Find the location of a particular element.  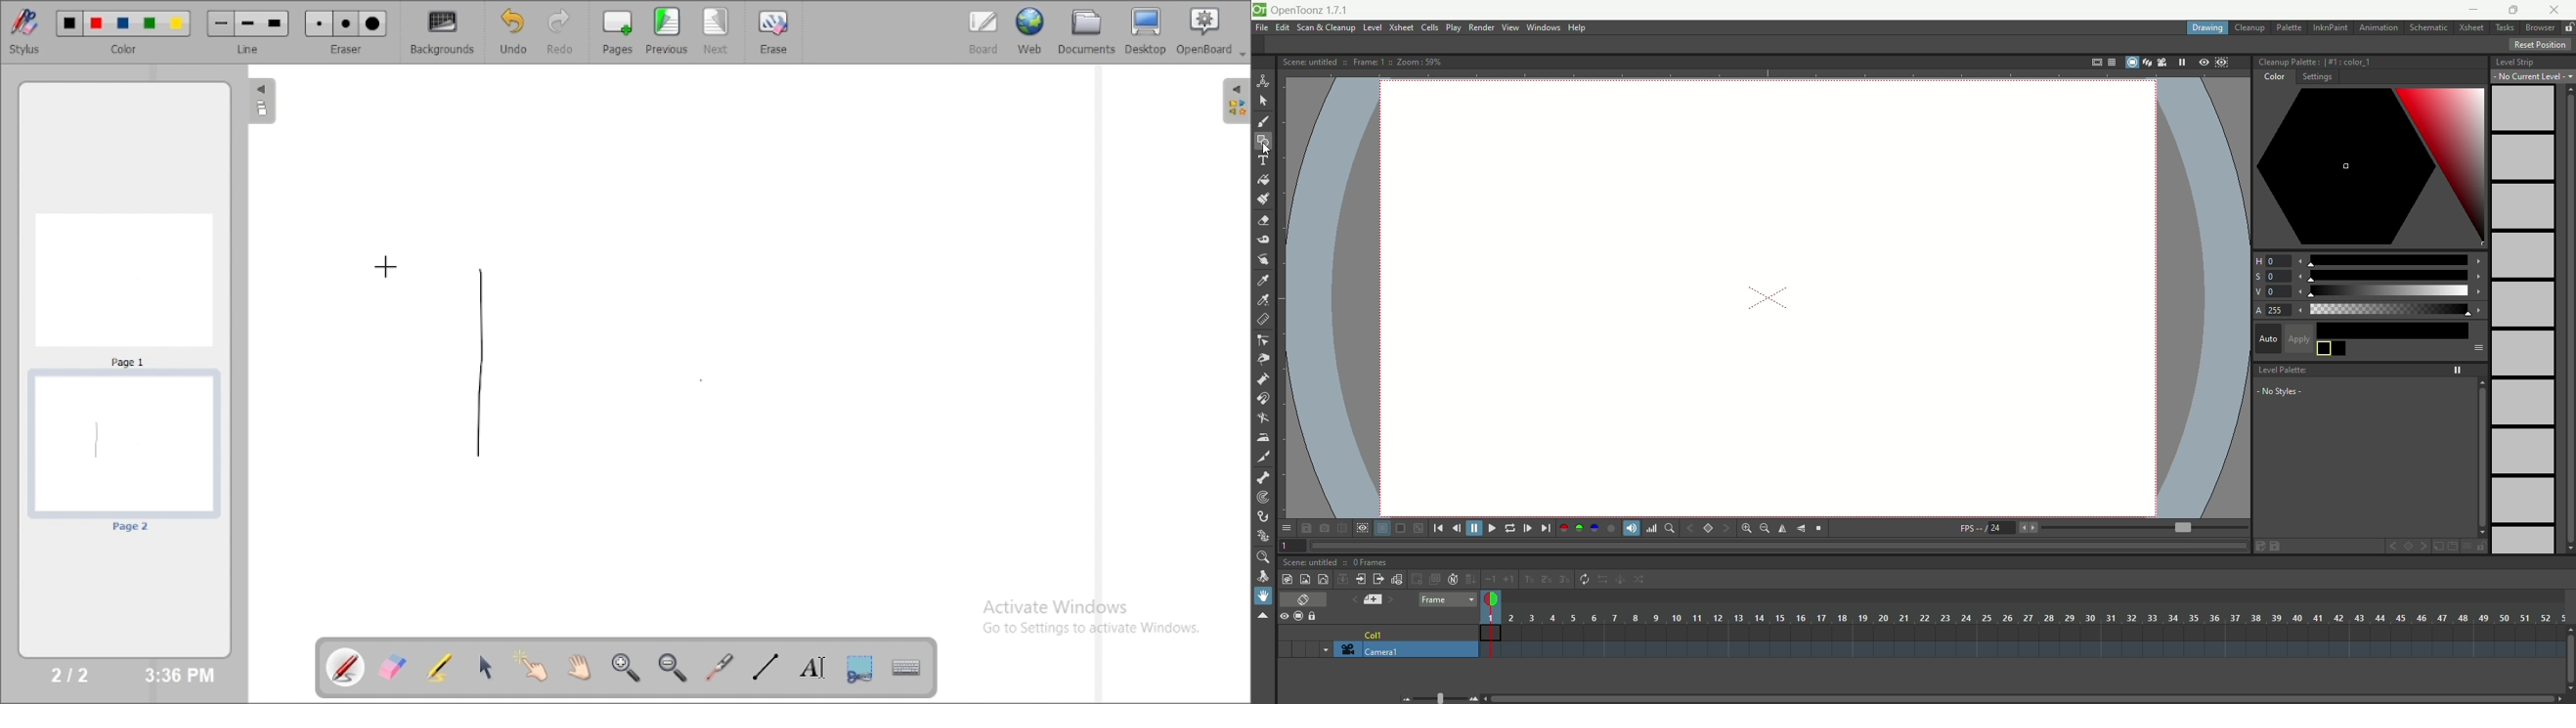

flip vertically is located at coordinates (1801, 529).